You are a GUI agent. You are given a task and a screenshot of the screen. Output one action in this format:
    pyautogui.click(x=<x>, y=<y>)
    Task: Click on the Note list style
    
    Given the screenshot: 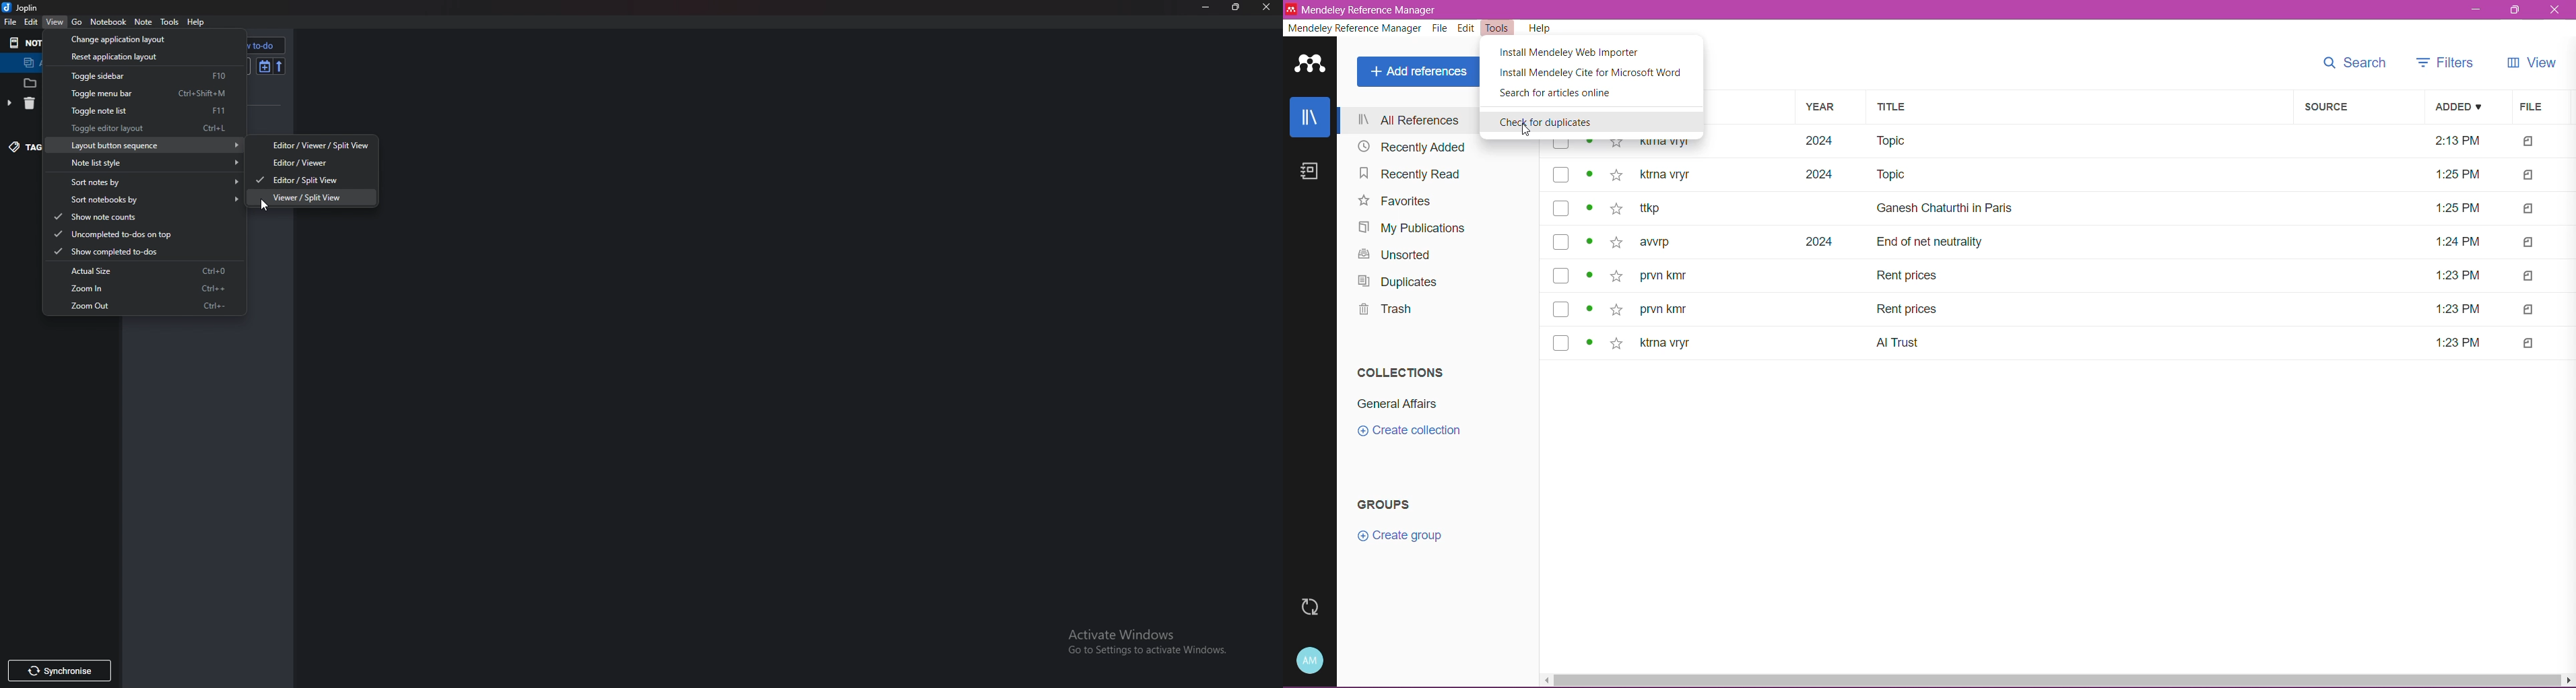 What is the action you would take?
    pyautogui.click(x=148, y=162)
    